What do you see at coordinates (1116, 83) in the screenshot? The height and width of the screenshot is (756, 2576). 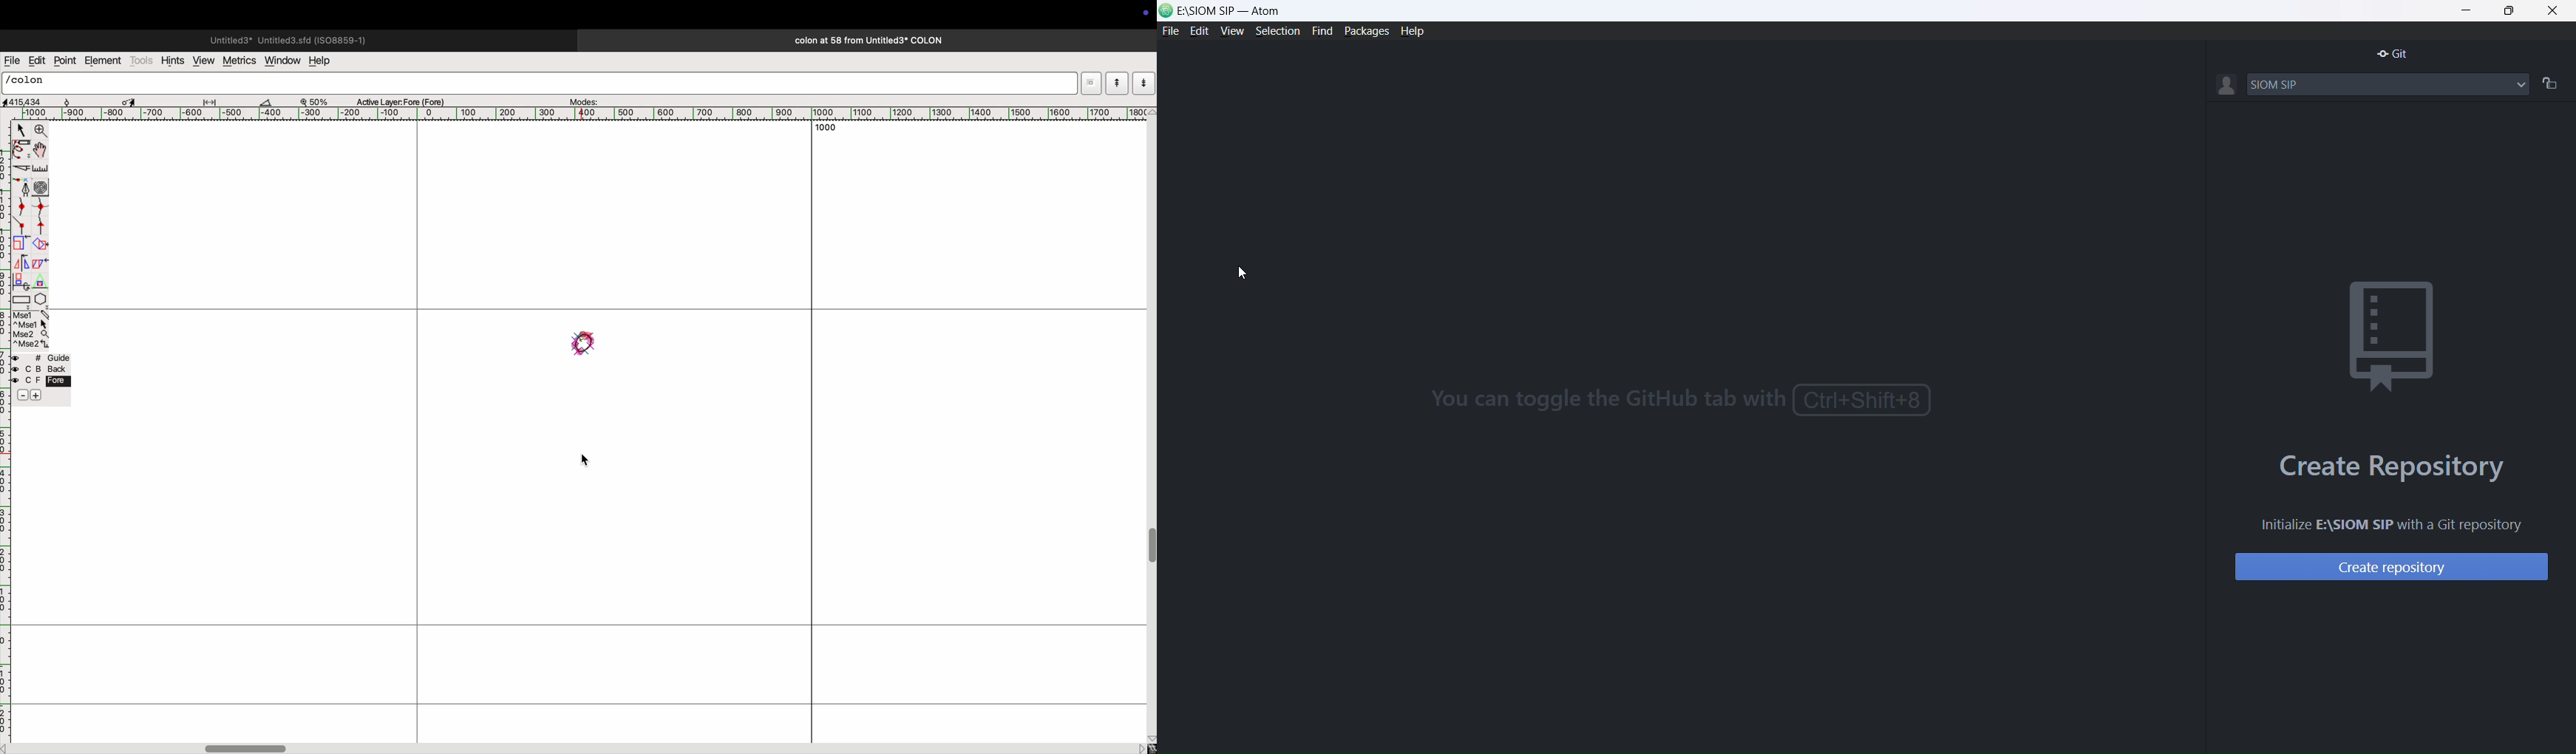 I see `mode up` at bounding box center [1116, 83].